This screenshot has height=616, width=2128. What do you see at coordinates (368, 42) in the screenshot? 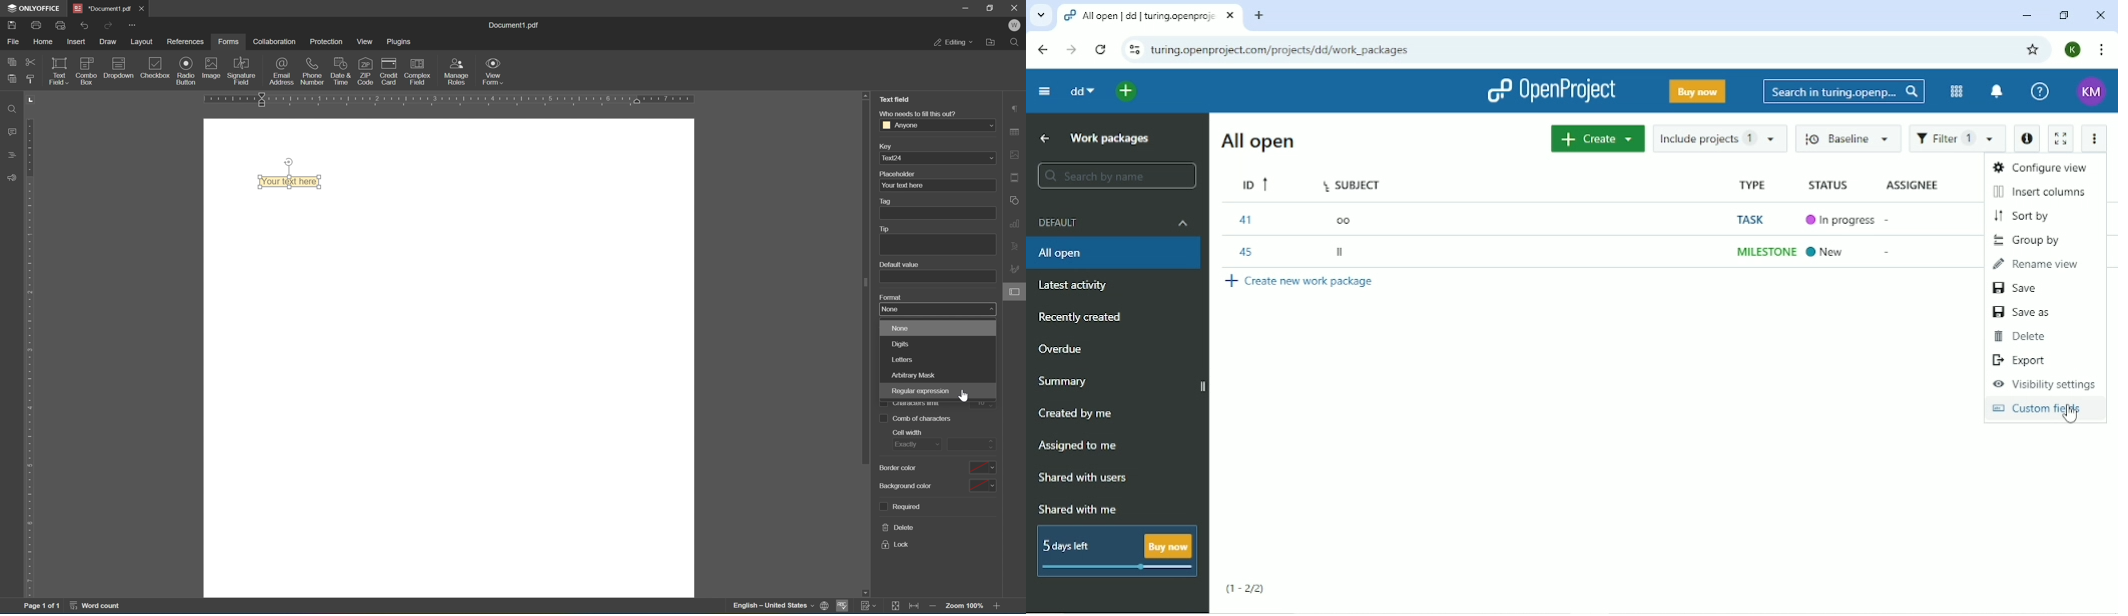
I see `view` at bounding box center [368, 42].